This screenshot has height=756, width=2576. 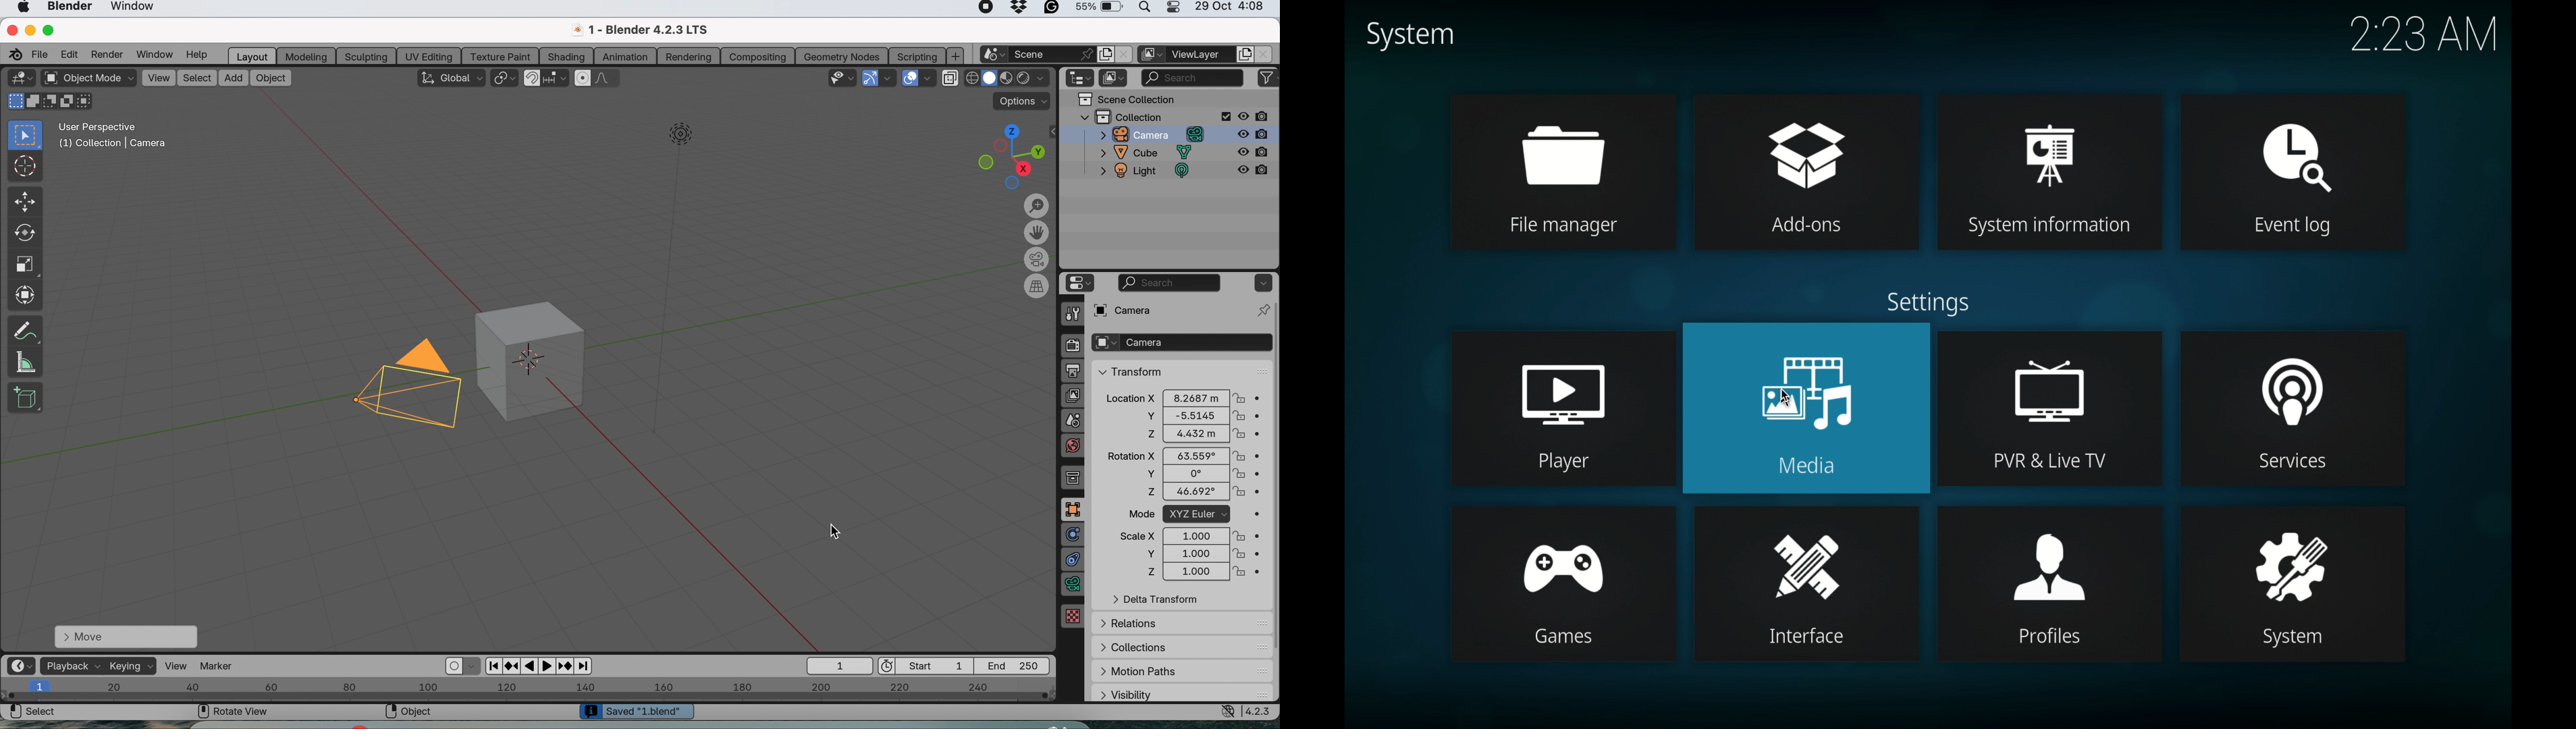 What do you see at coordinates (1815, 641) in the screenshot?
I see `Interface` at bounding box center [1815, 641].